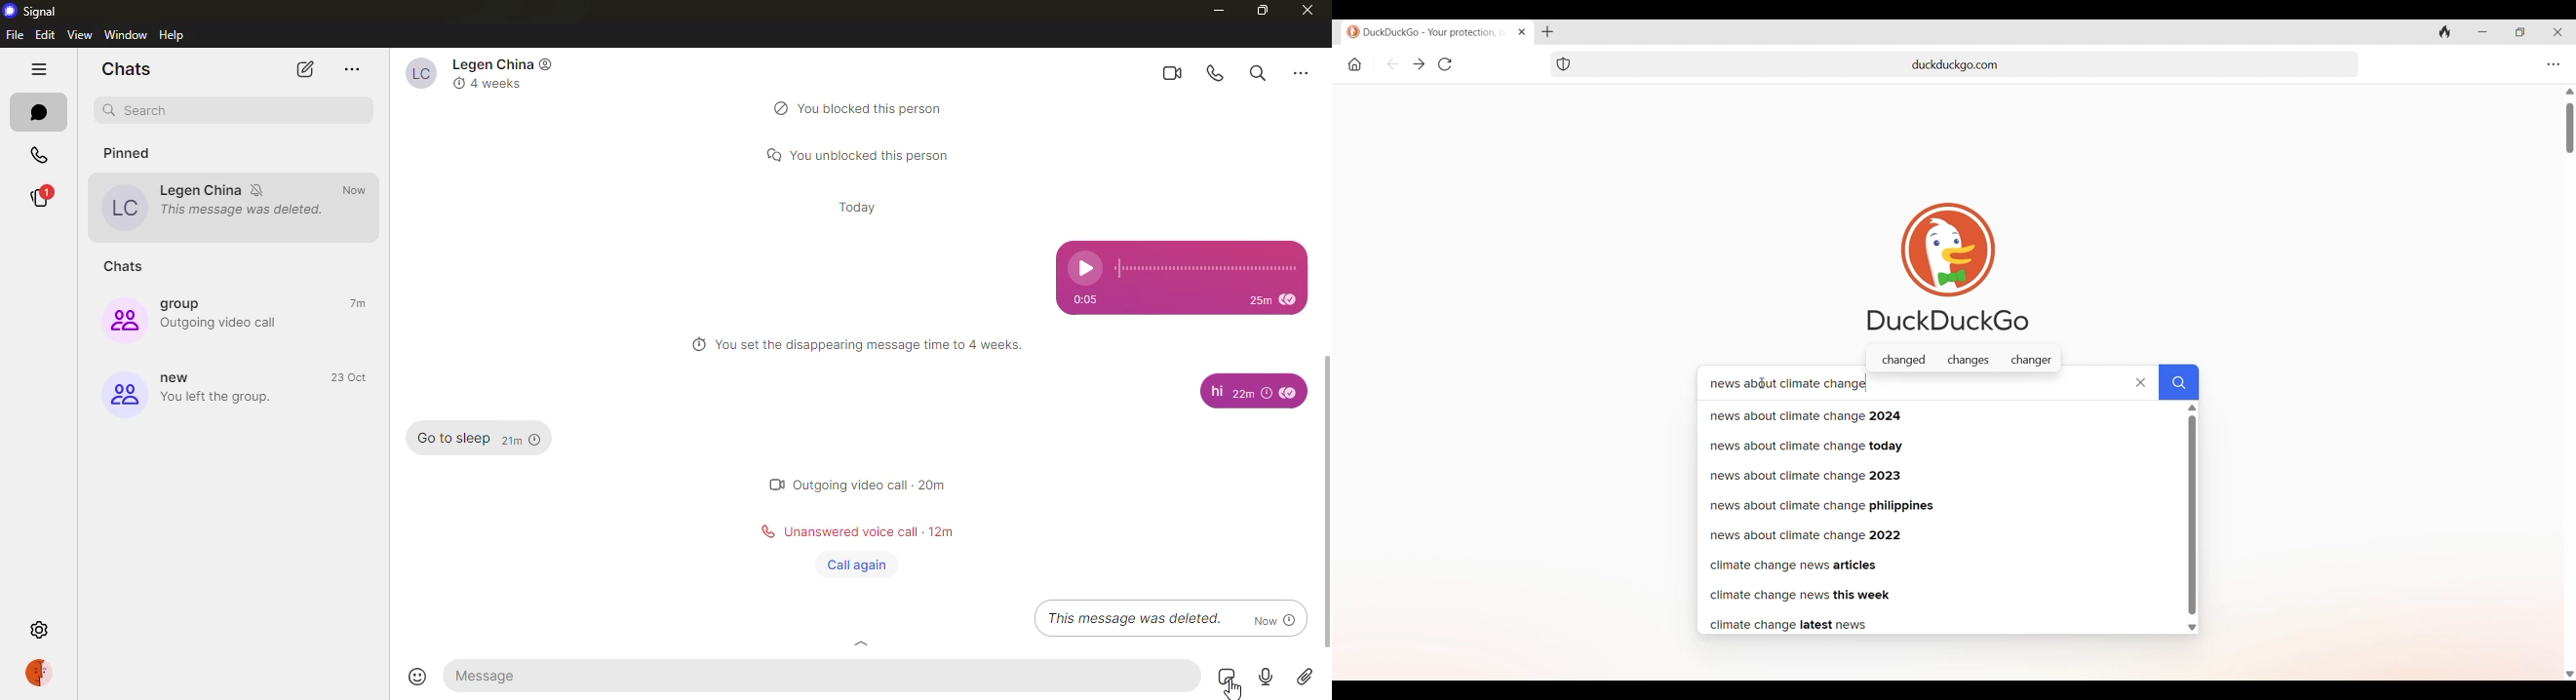 This screenshot has width=2576, height=700. Describe the element at coordinates (1134, 618) in the screenshot. I see `the message was deleted` at that location.